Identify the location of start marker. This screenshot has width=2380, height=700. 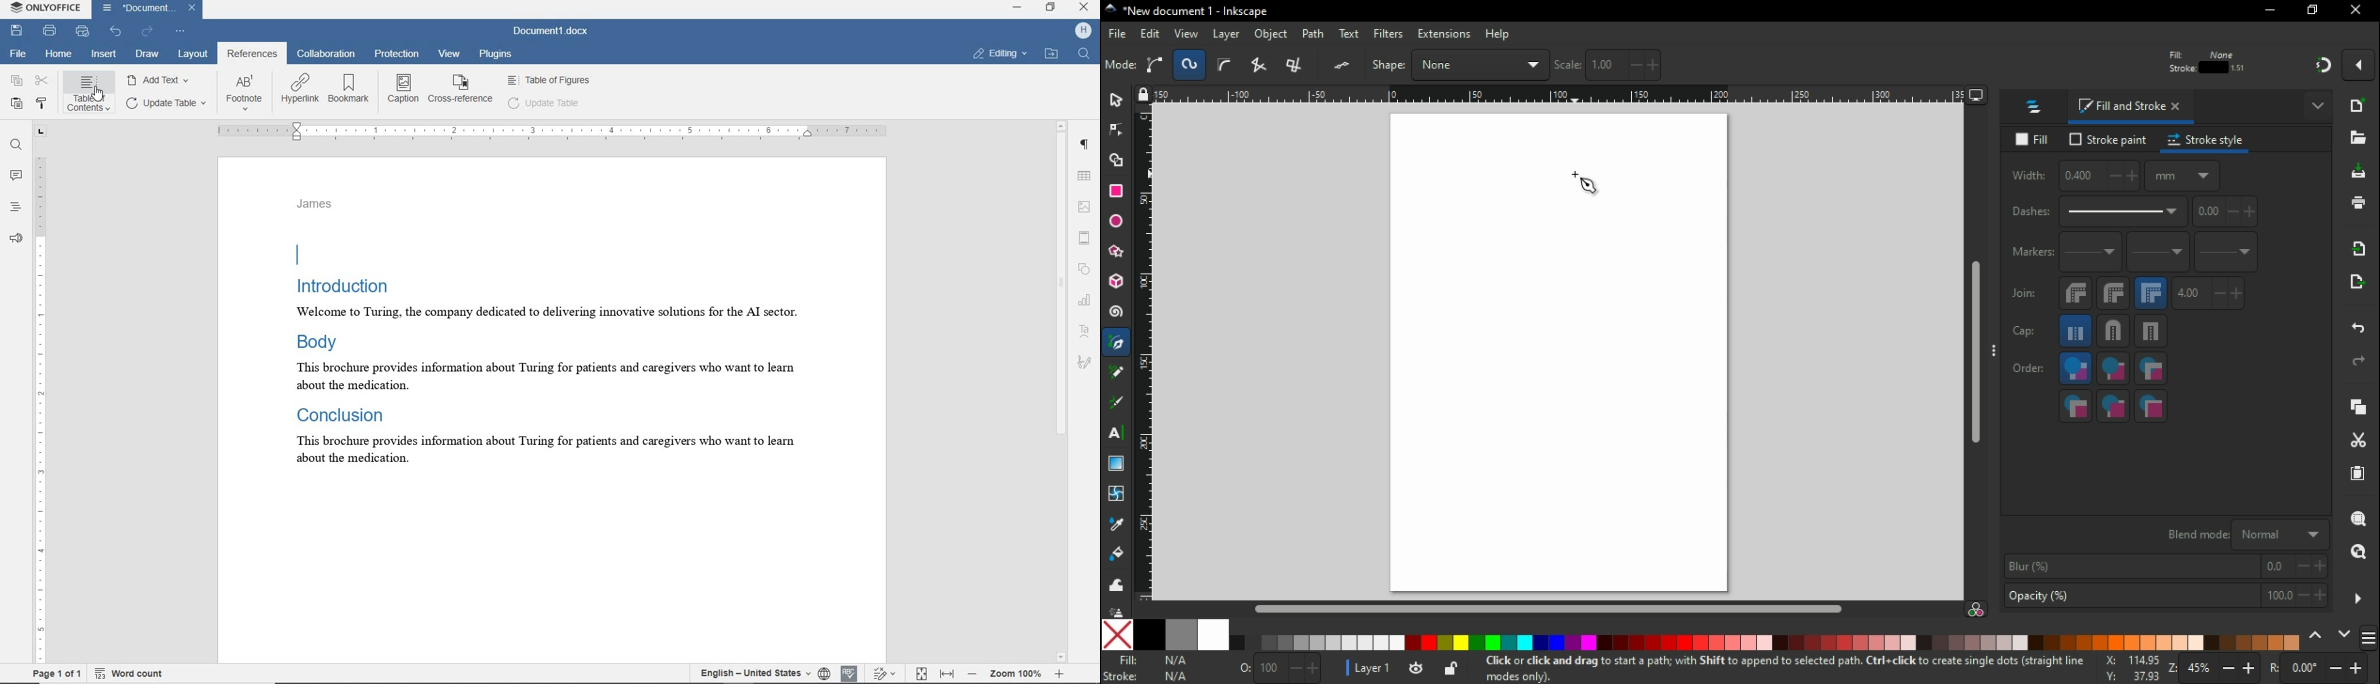
(2092, 257).